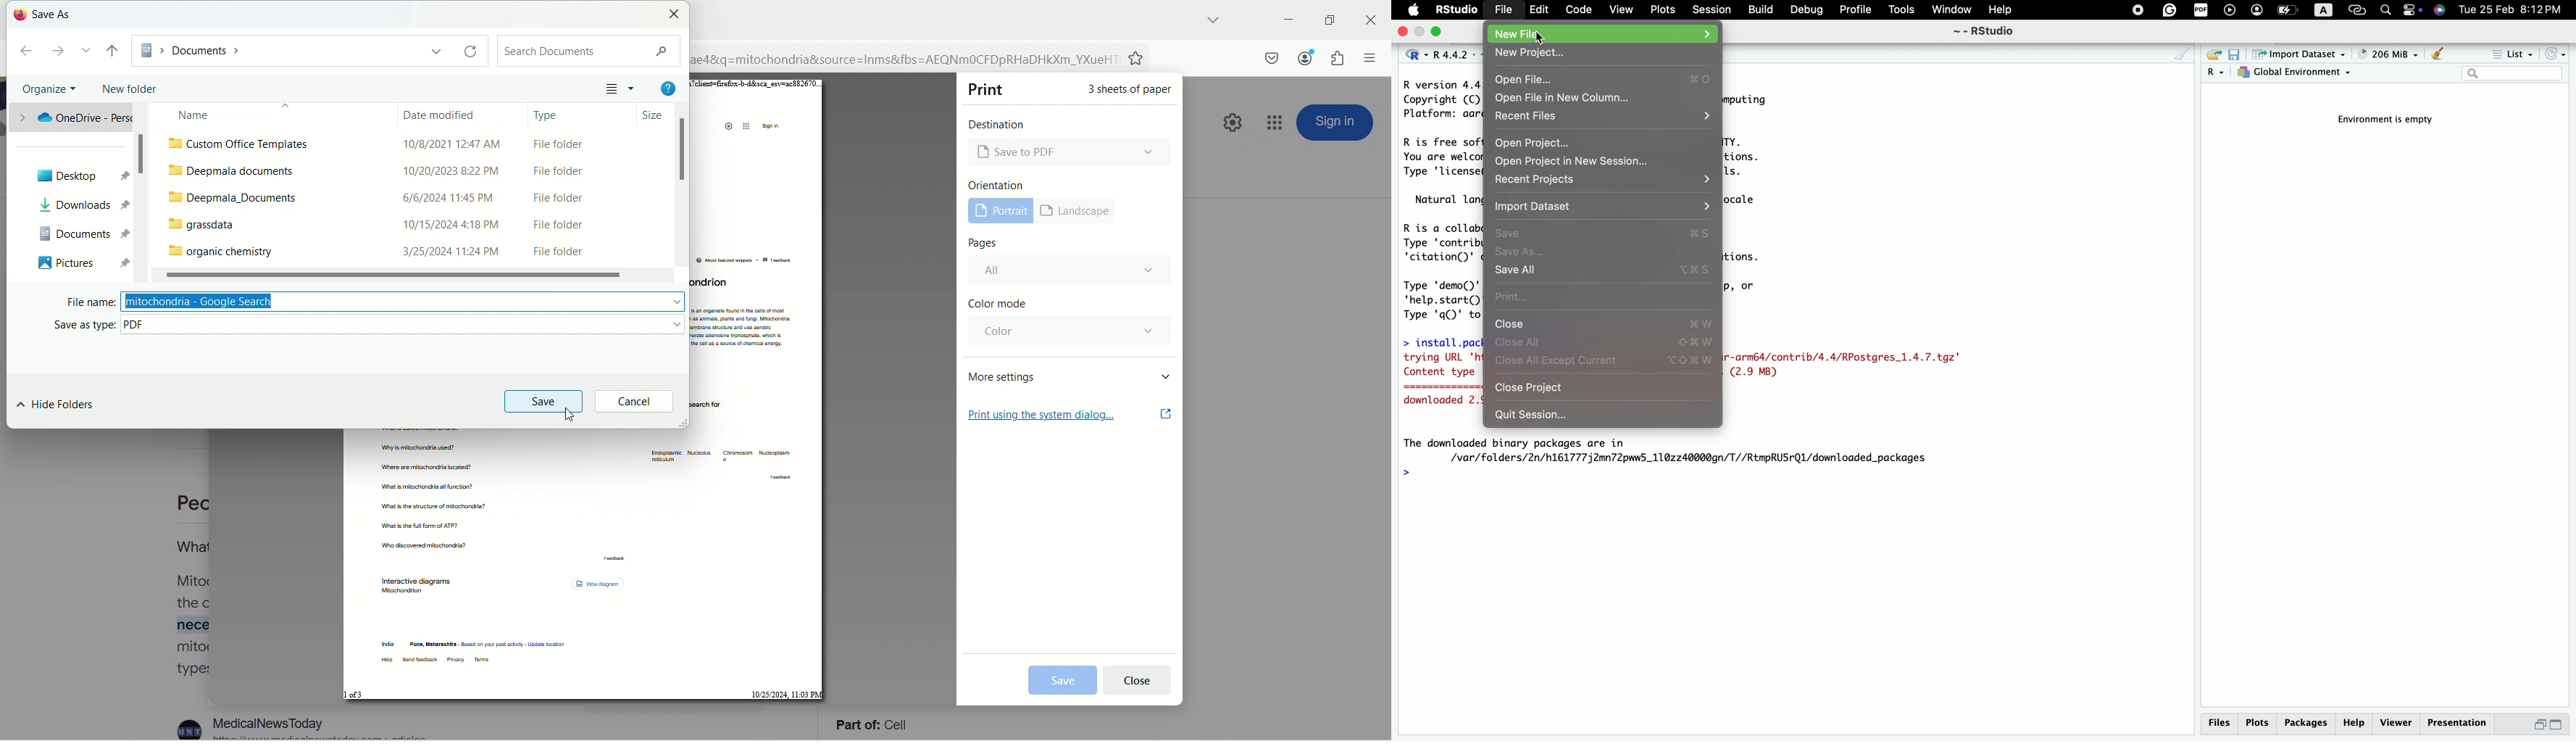 The width and height of the screenshot is (2576, 756). I want to click on plots, so click(2257, 723).